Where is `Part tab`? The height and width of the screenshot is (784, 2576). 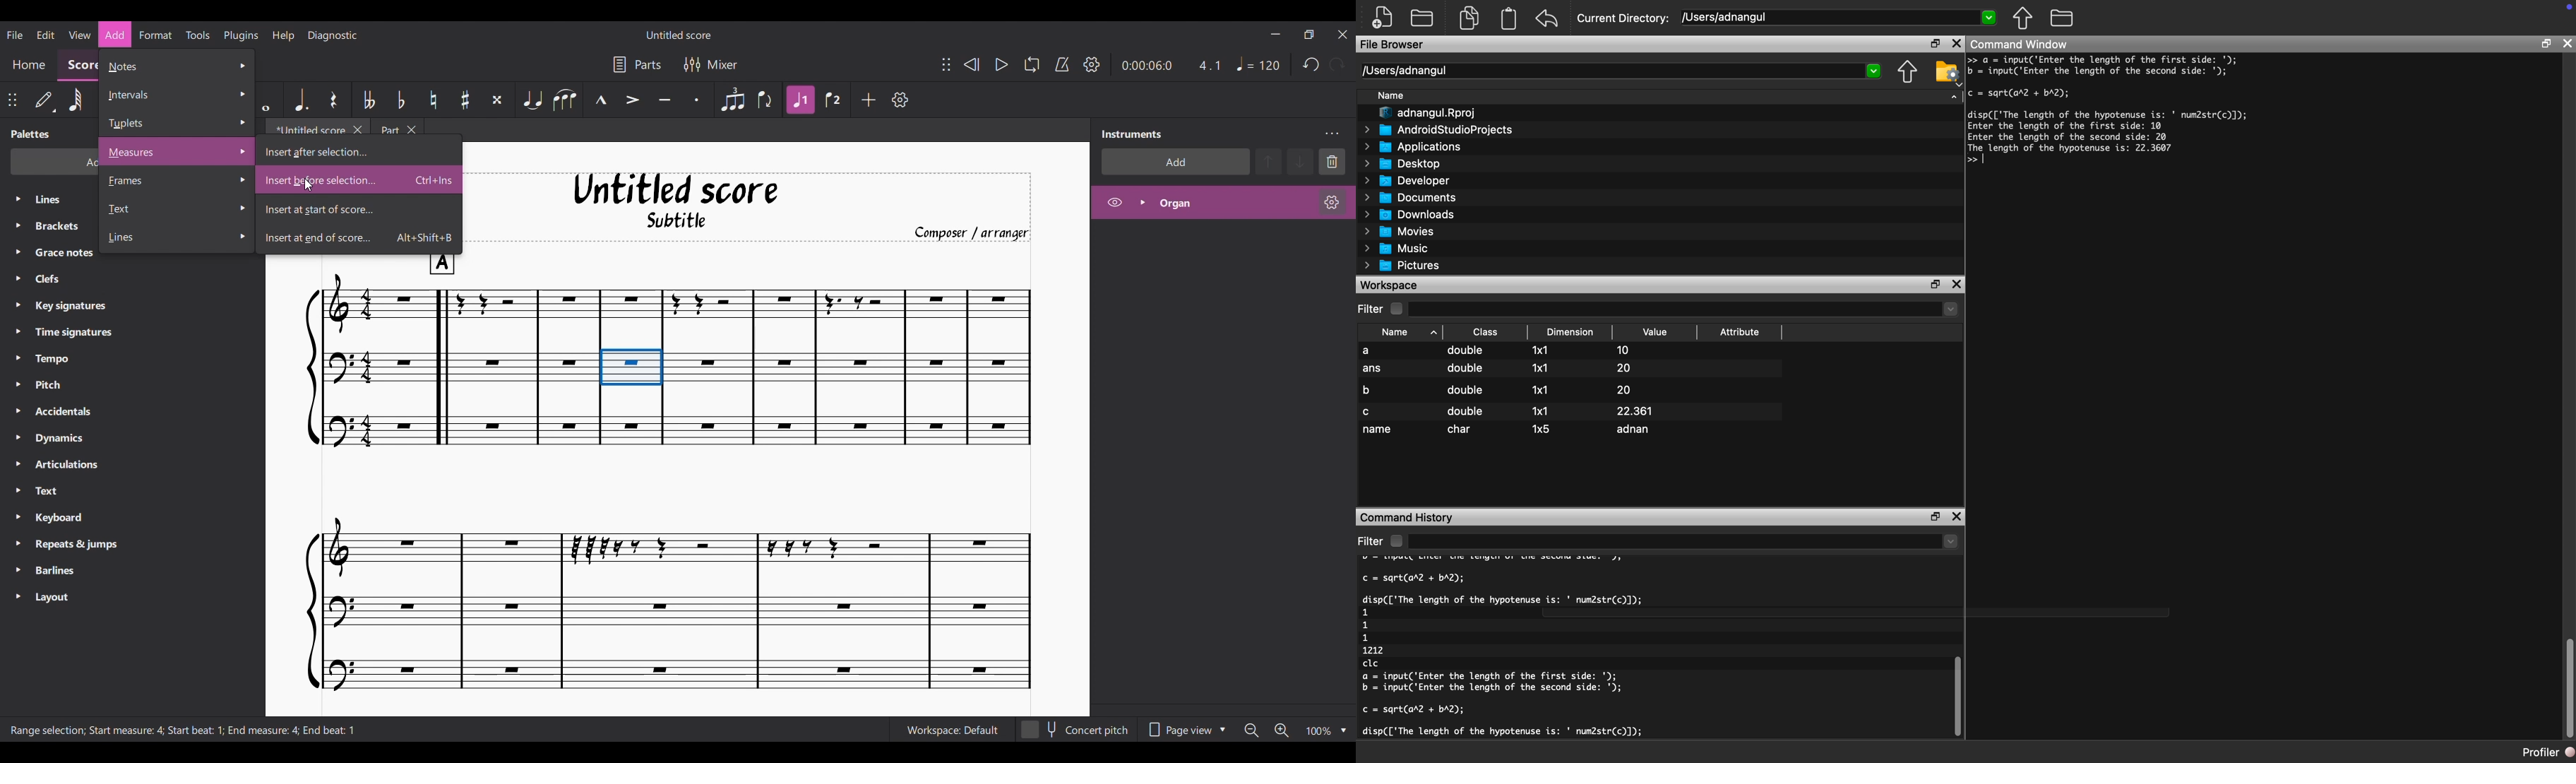 Part tab is located at coordinates (388, 130).